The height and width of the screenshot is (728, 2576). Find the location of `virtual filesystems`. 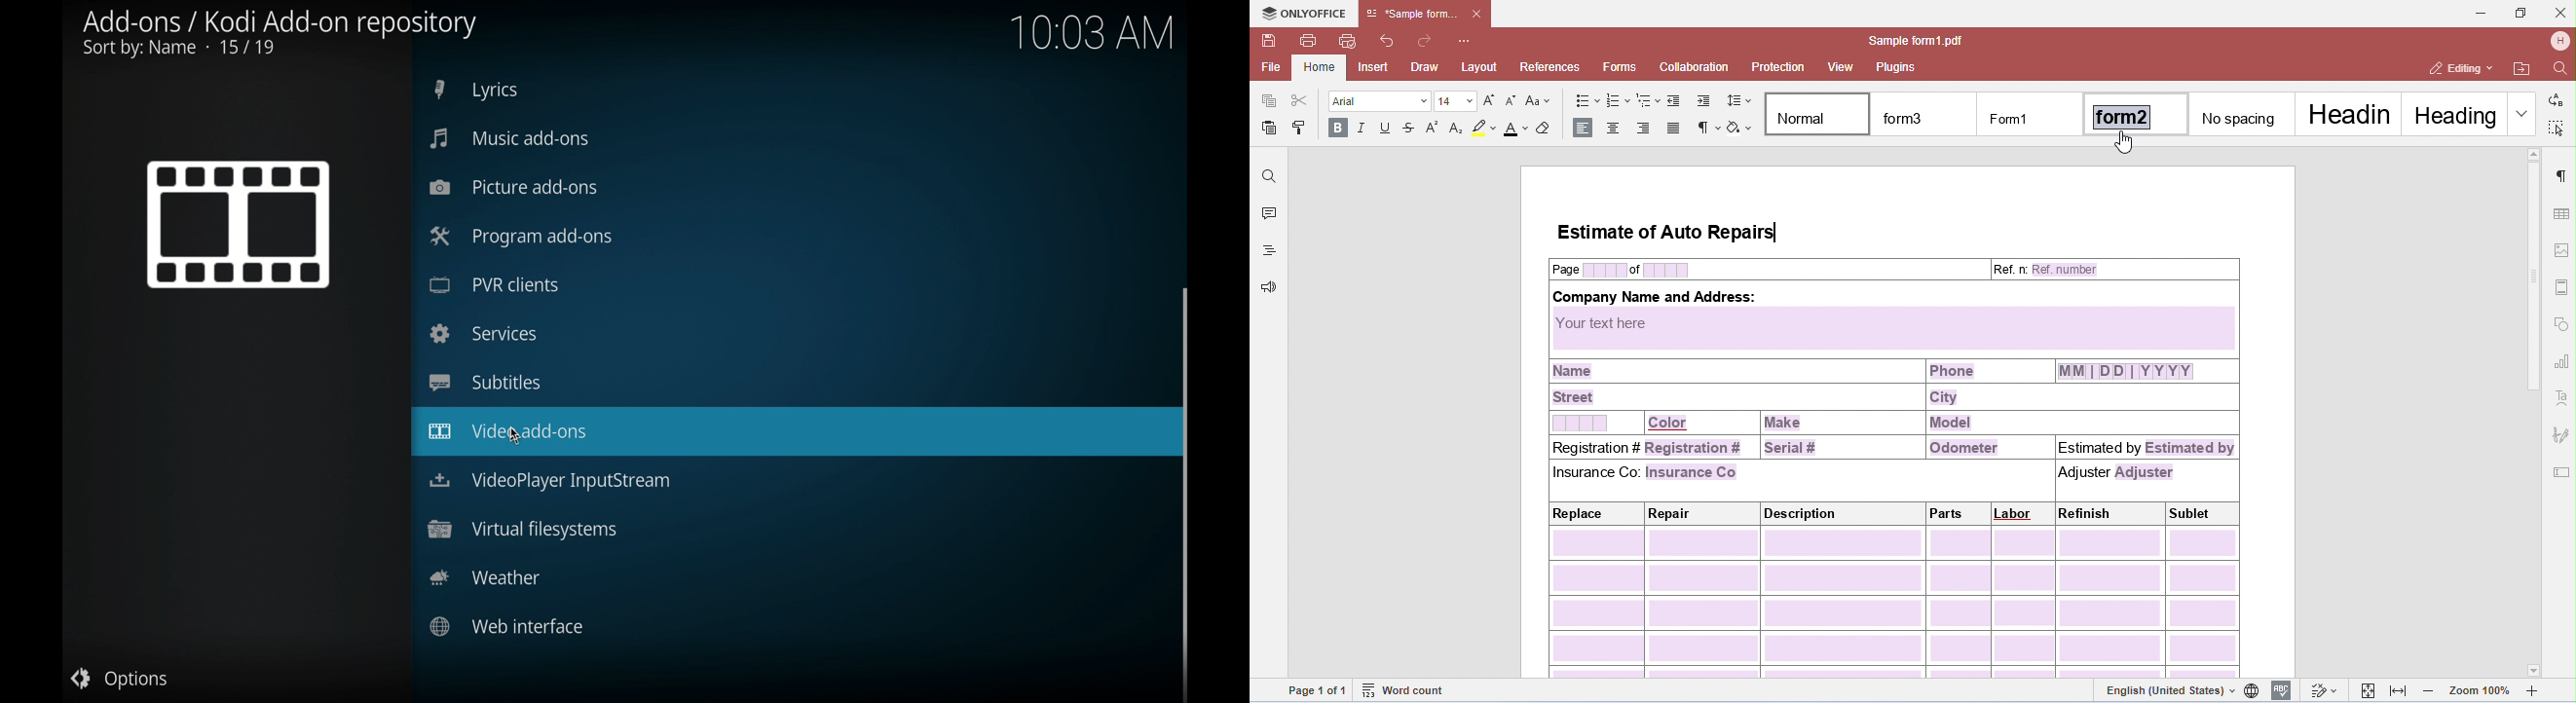

virtual filesystems is located at coordinates (522, 529).